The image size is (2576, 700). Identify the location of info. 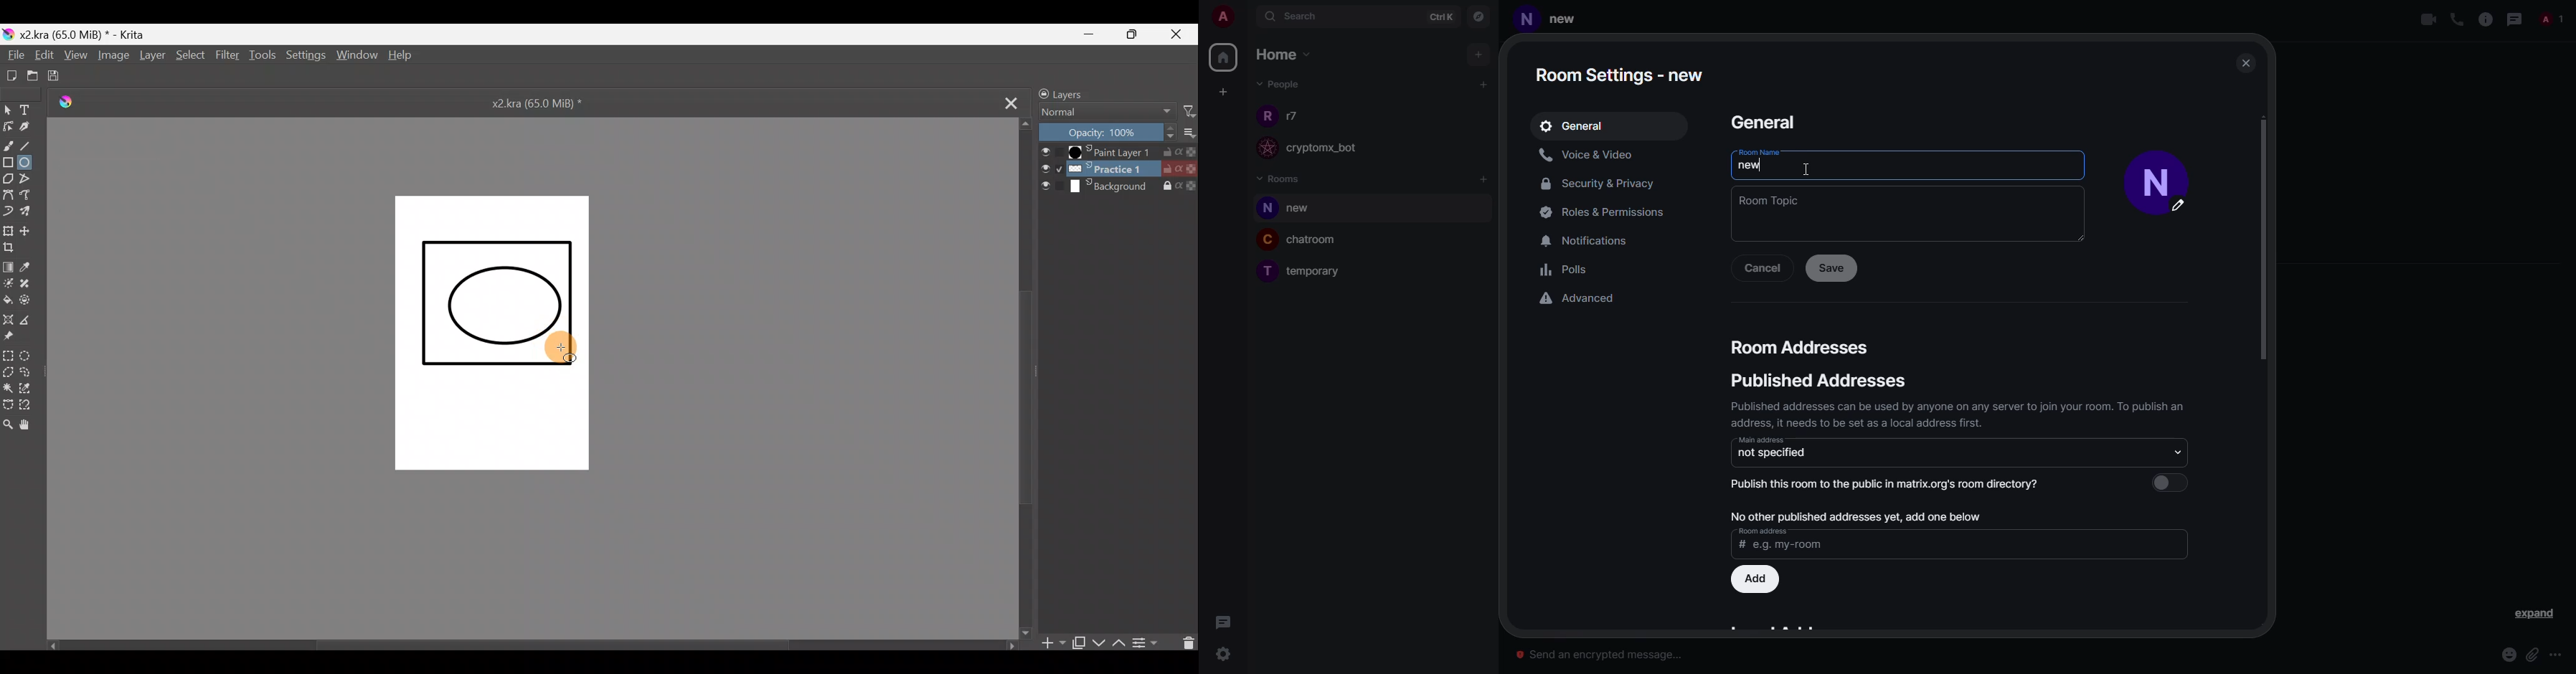
(1960, 413).